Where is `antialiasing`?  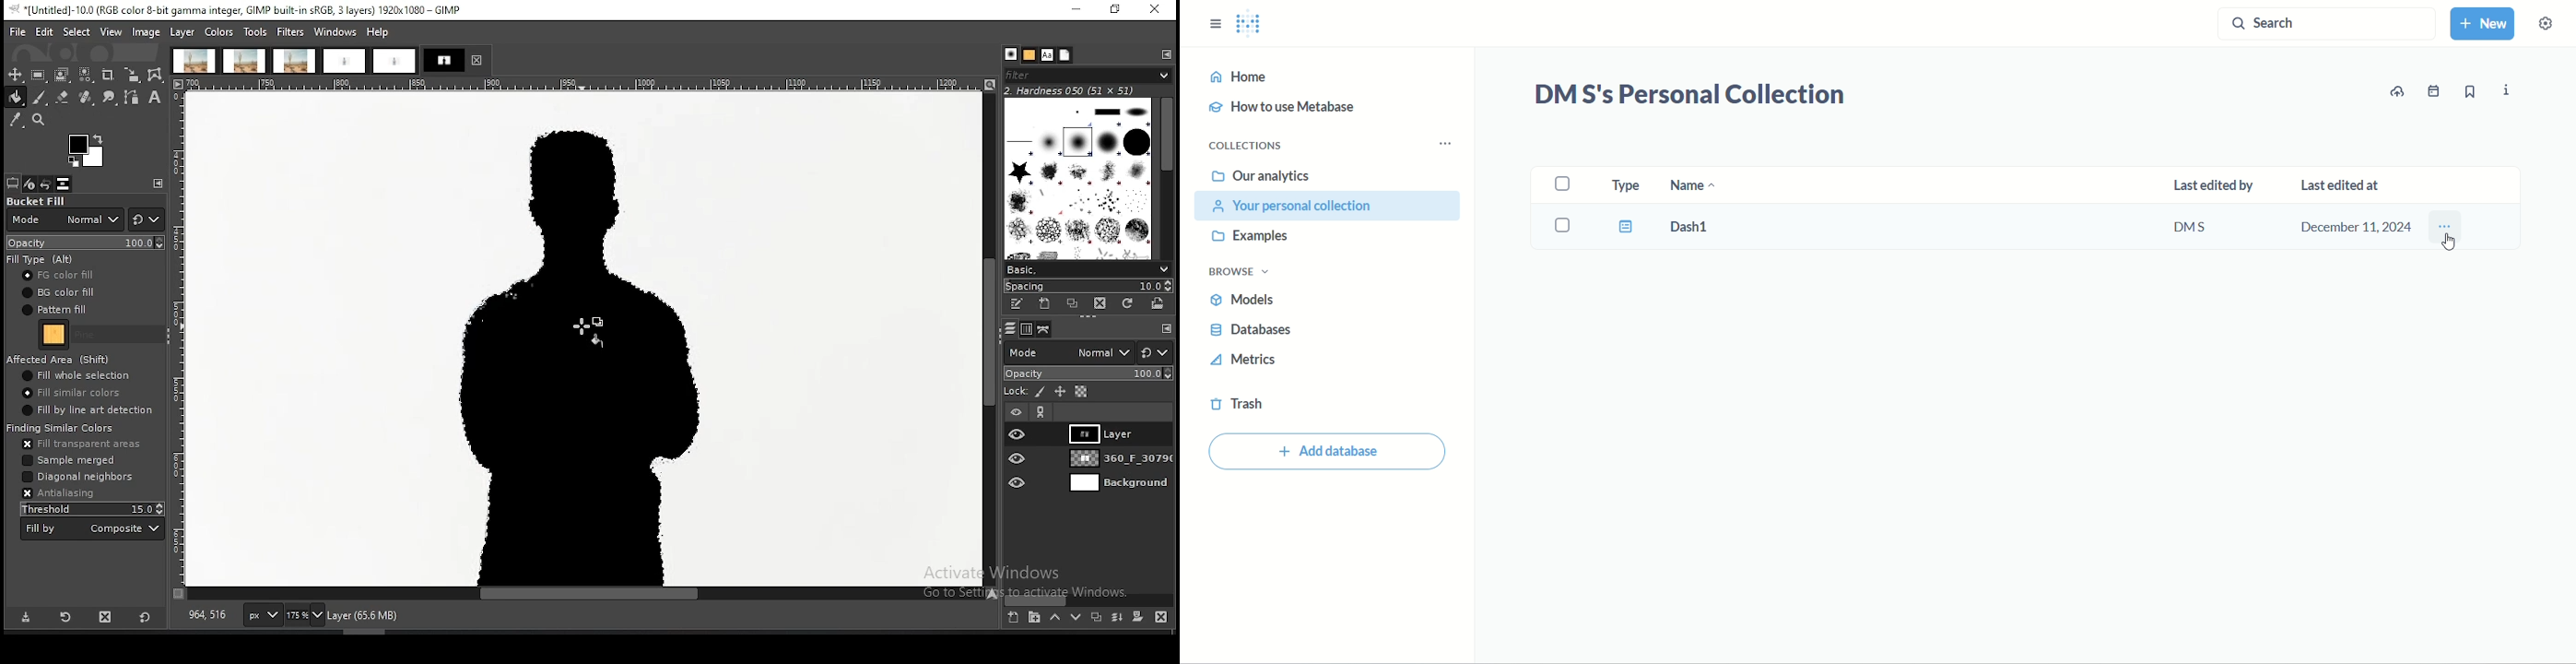
antialiasing is located at coordinates (58, 494).